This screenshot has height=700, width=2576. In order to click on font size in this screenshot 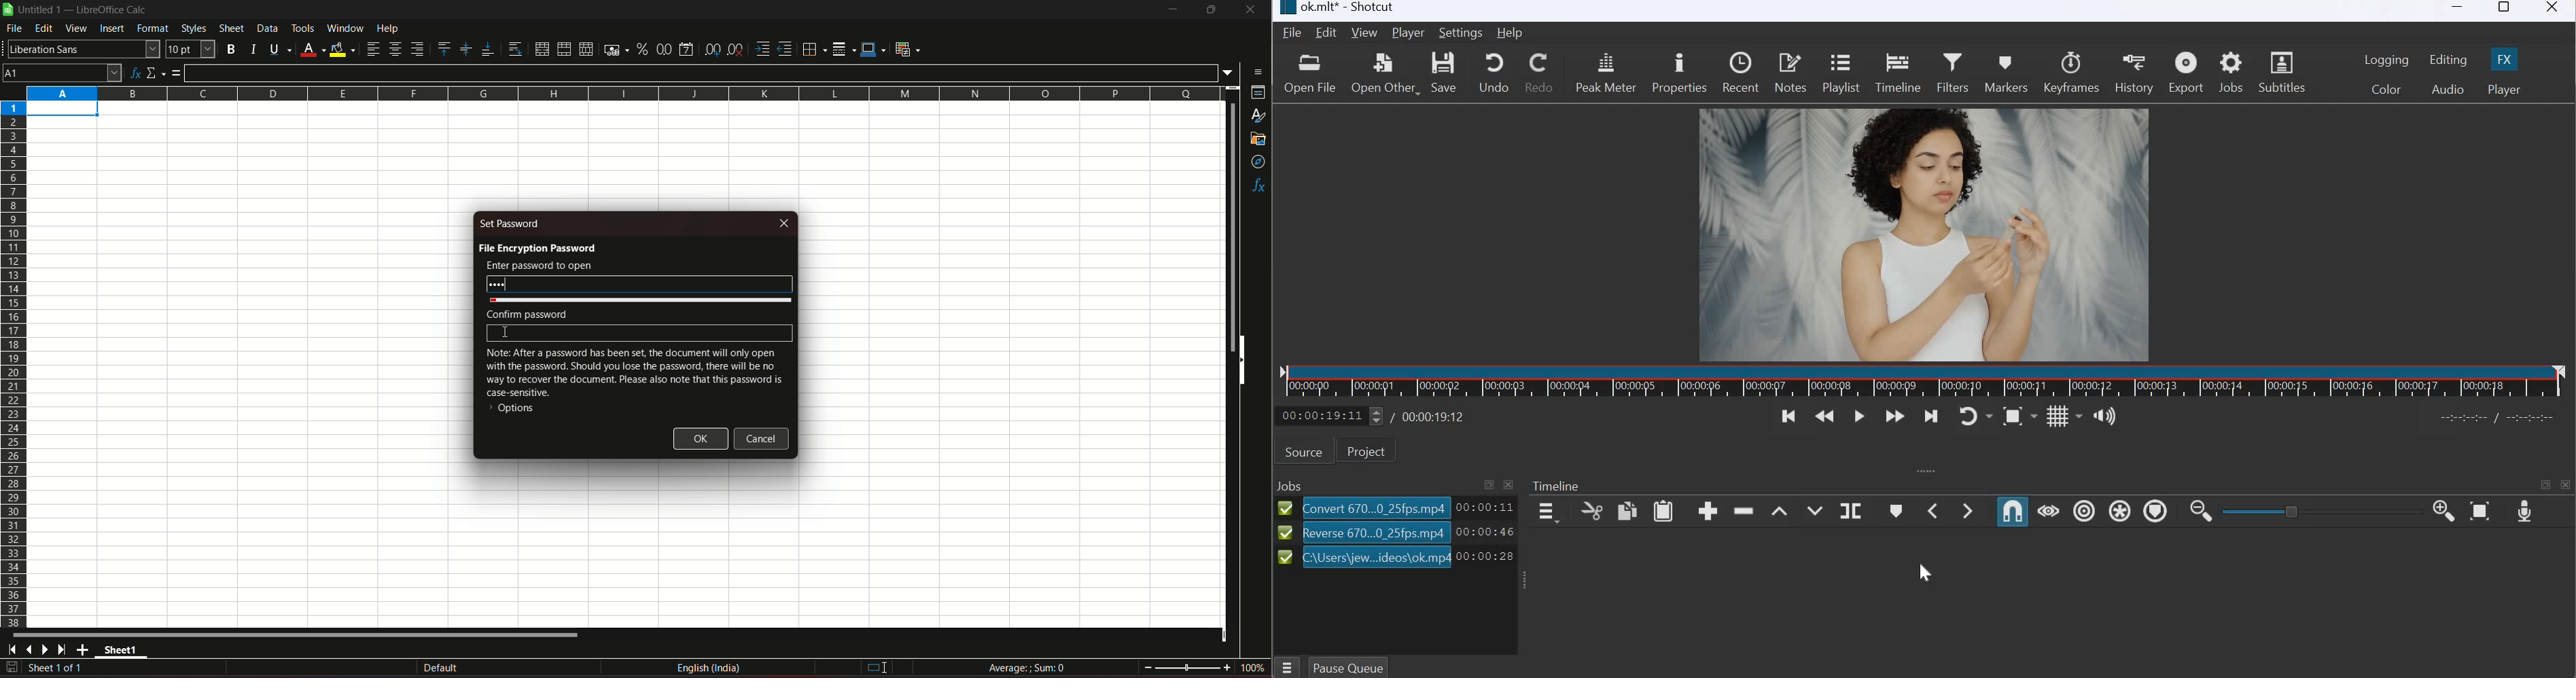, I will do `click(191, 50)`.